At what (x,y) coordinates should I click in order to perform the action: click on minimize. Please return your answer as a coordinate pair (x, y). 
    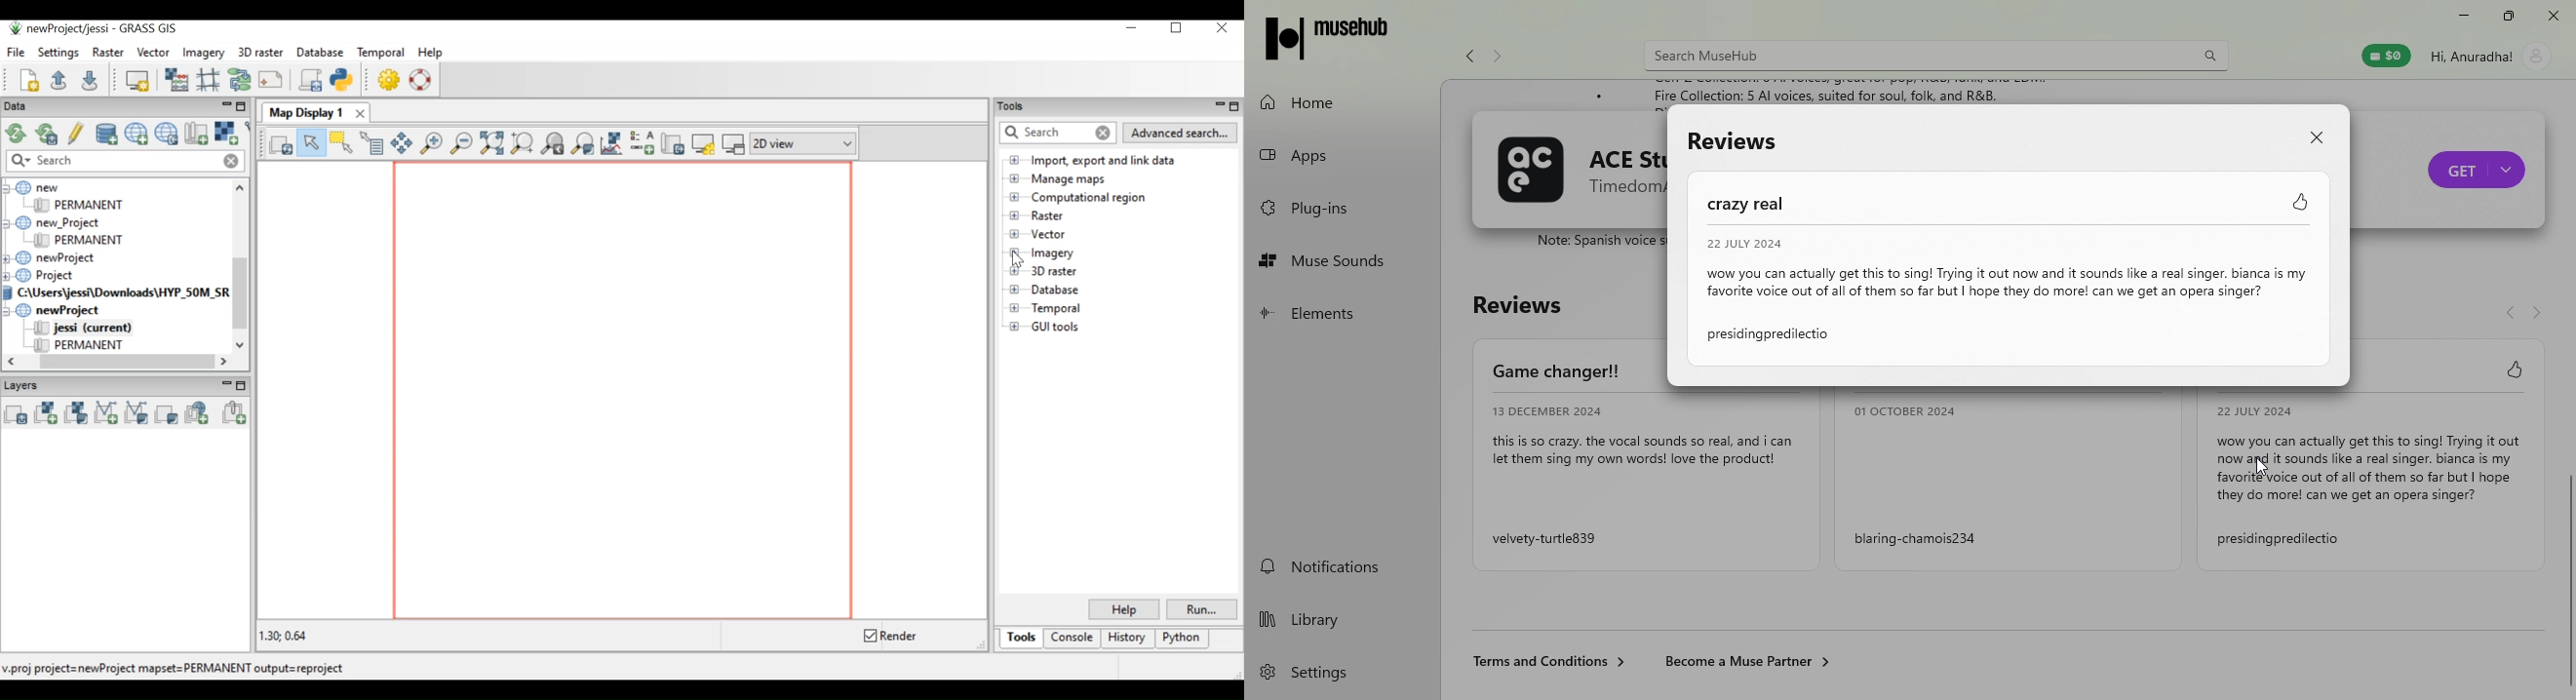
    Looking at the image, I should click on (2462, 19).